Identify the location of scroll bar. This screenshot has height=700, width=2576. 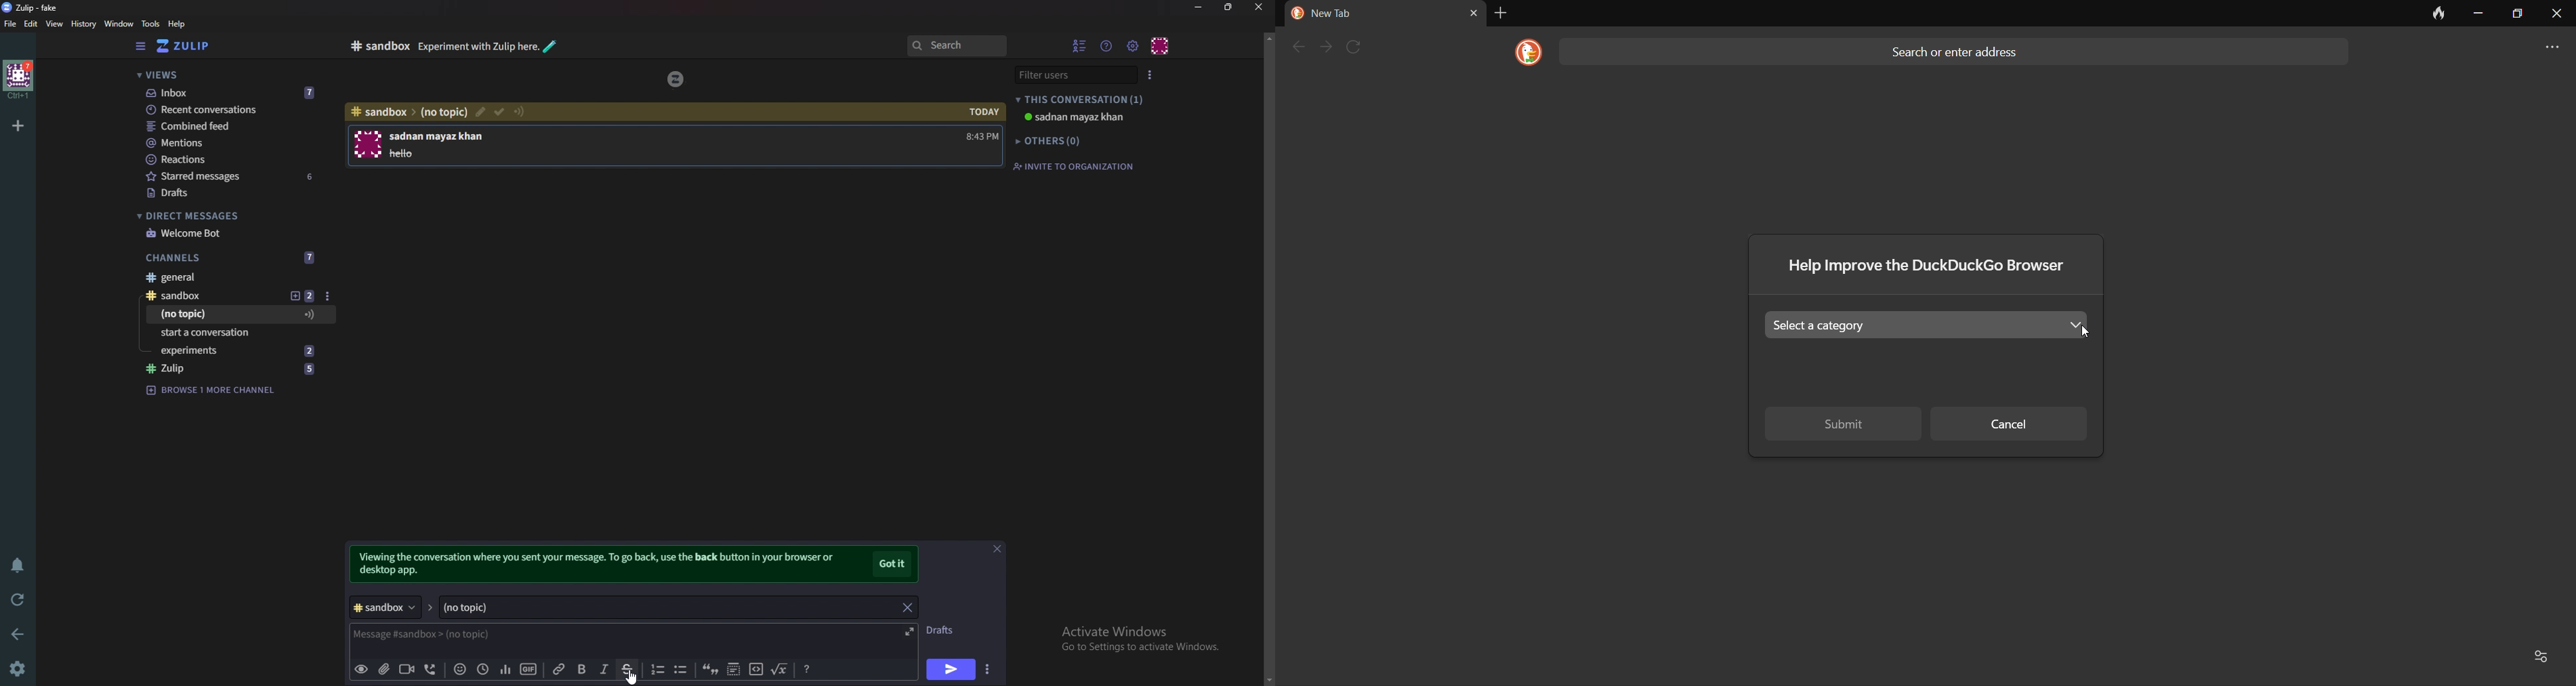
(1266, 356).